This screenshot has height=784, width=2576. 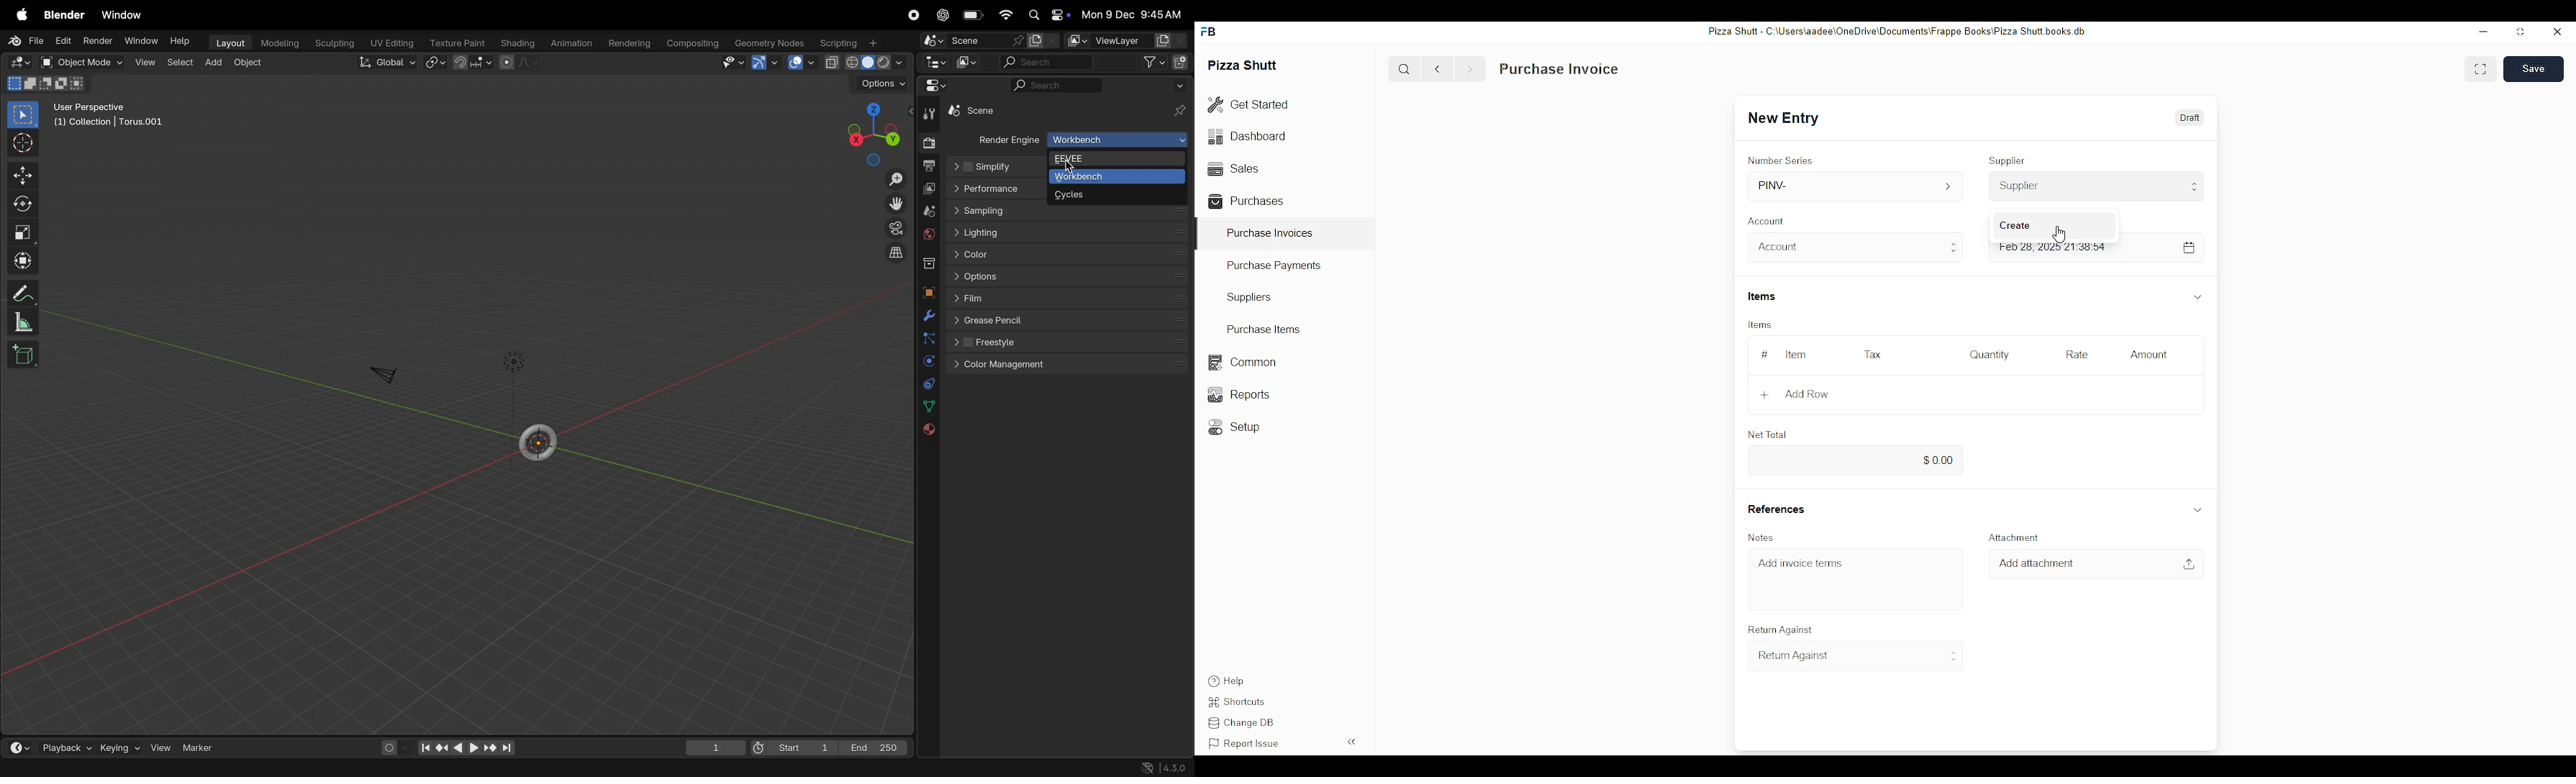 What do you see at coordinates (2187, 247) in the screenshot?
I see `calendar` at bounding box center [2187, 247].